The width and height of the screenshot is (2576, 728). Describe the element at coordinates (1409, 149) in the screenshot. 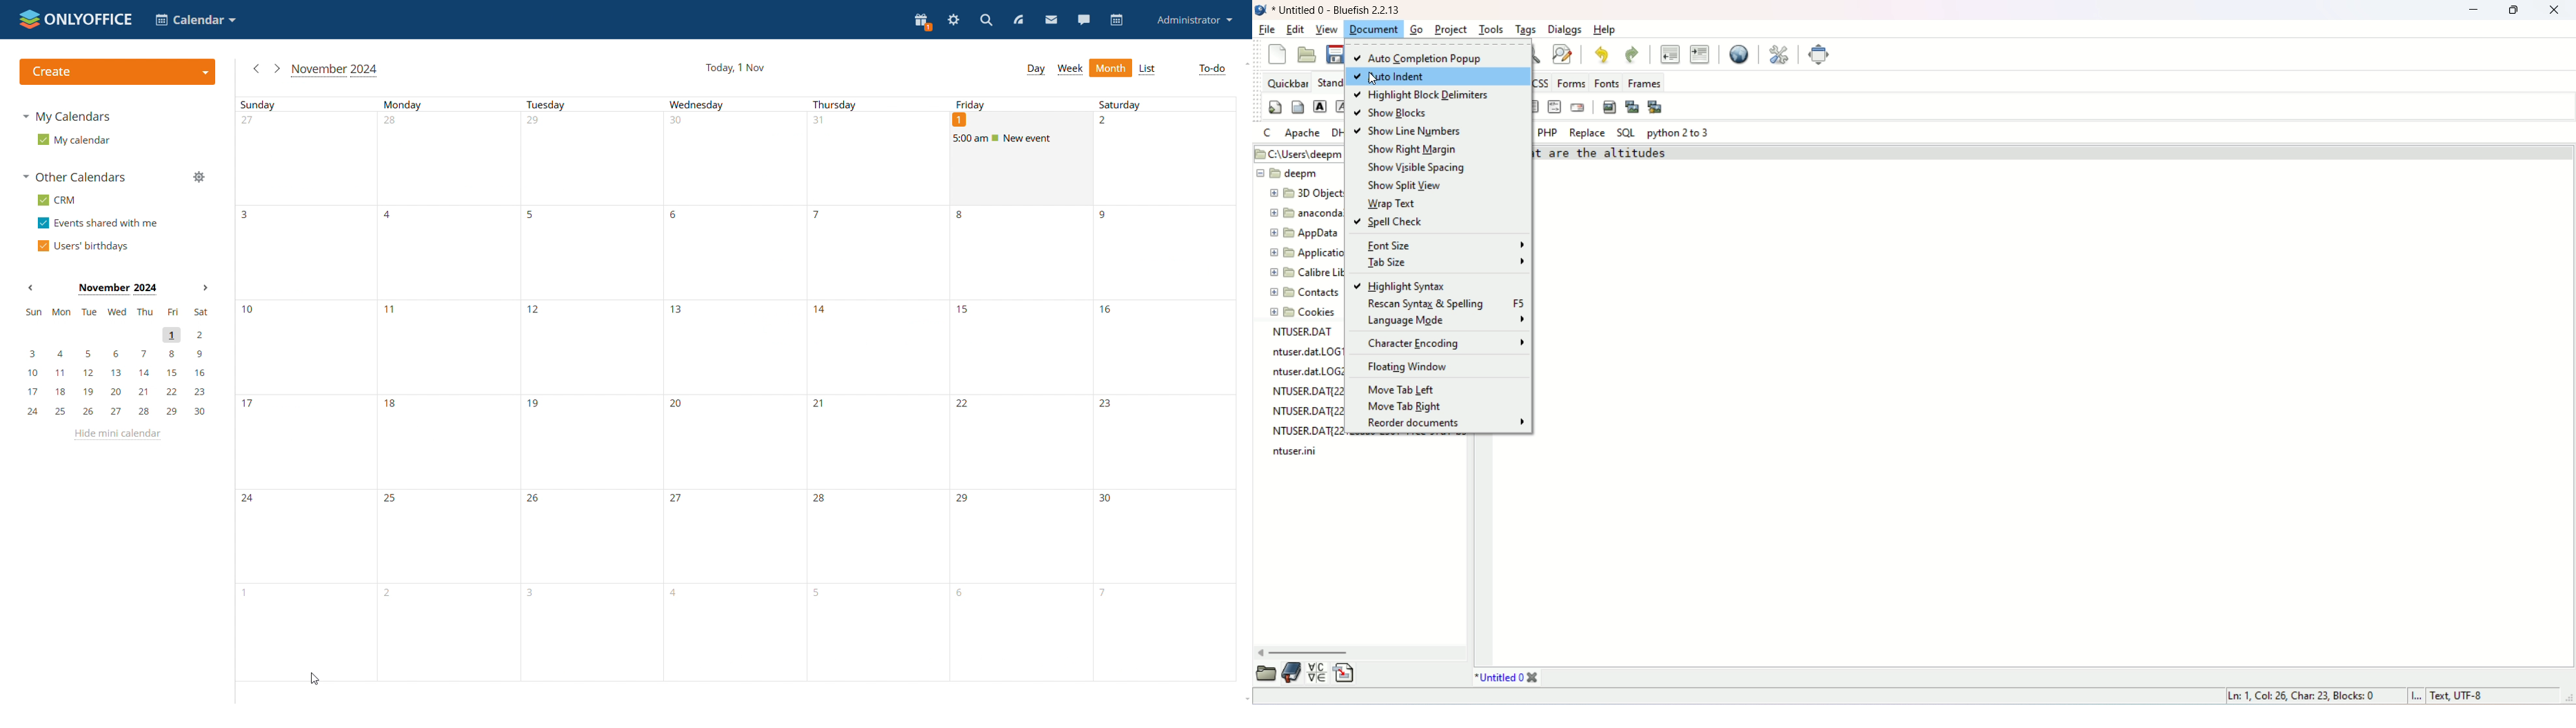

I see `show right margin` at that location.